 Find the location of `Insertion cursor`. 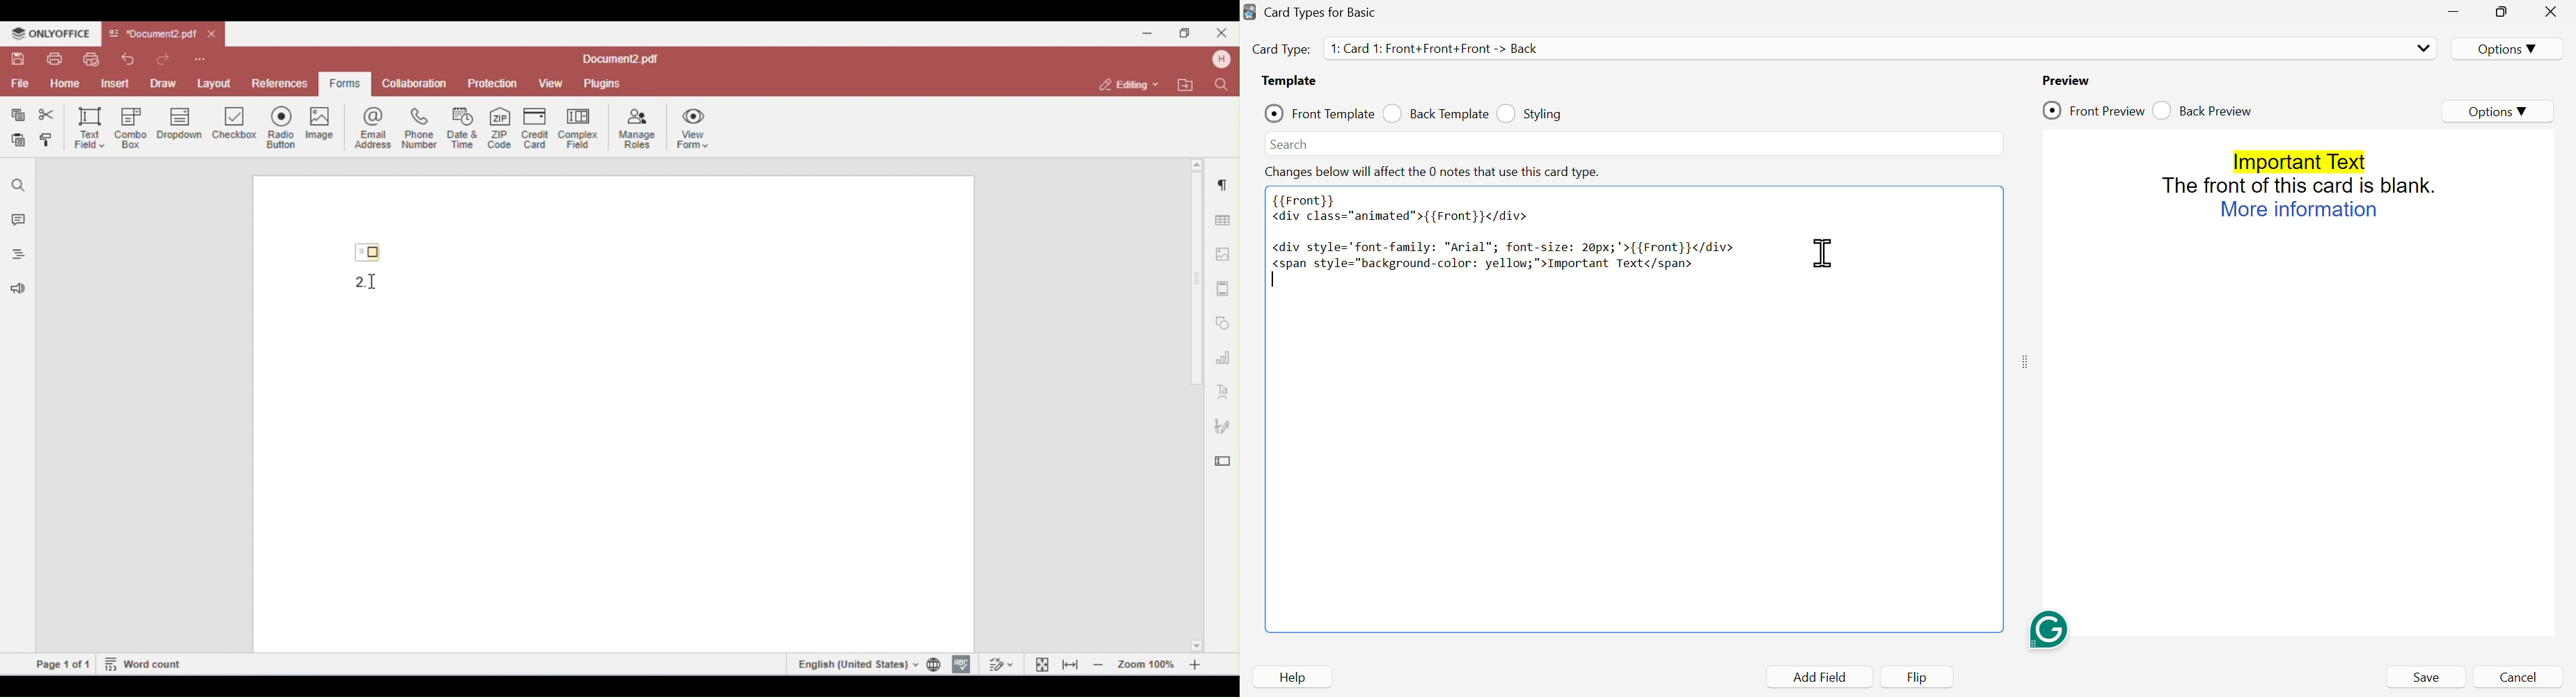

Insertion cursor is located at coordinates (1918, 248).